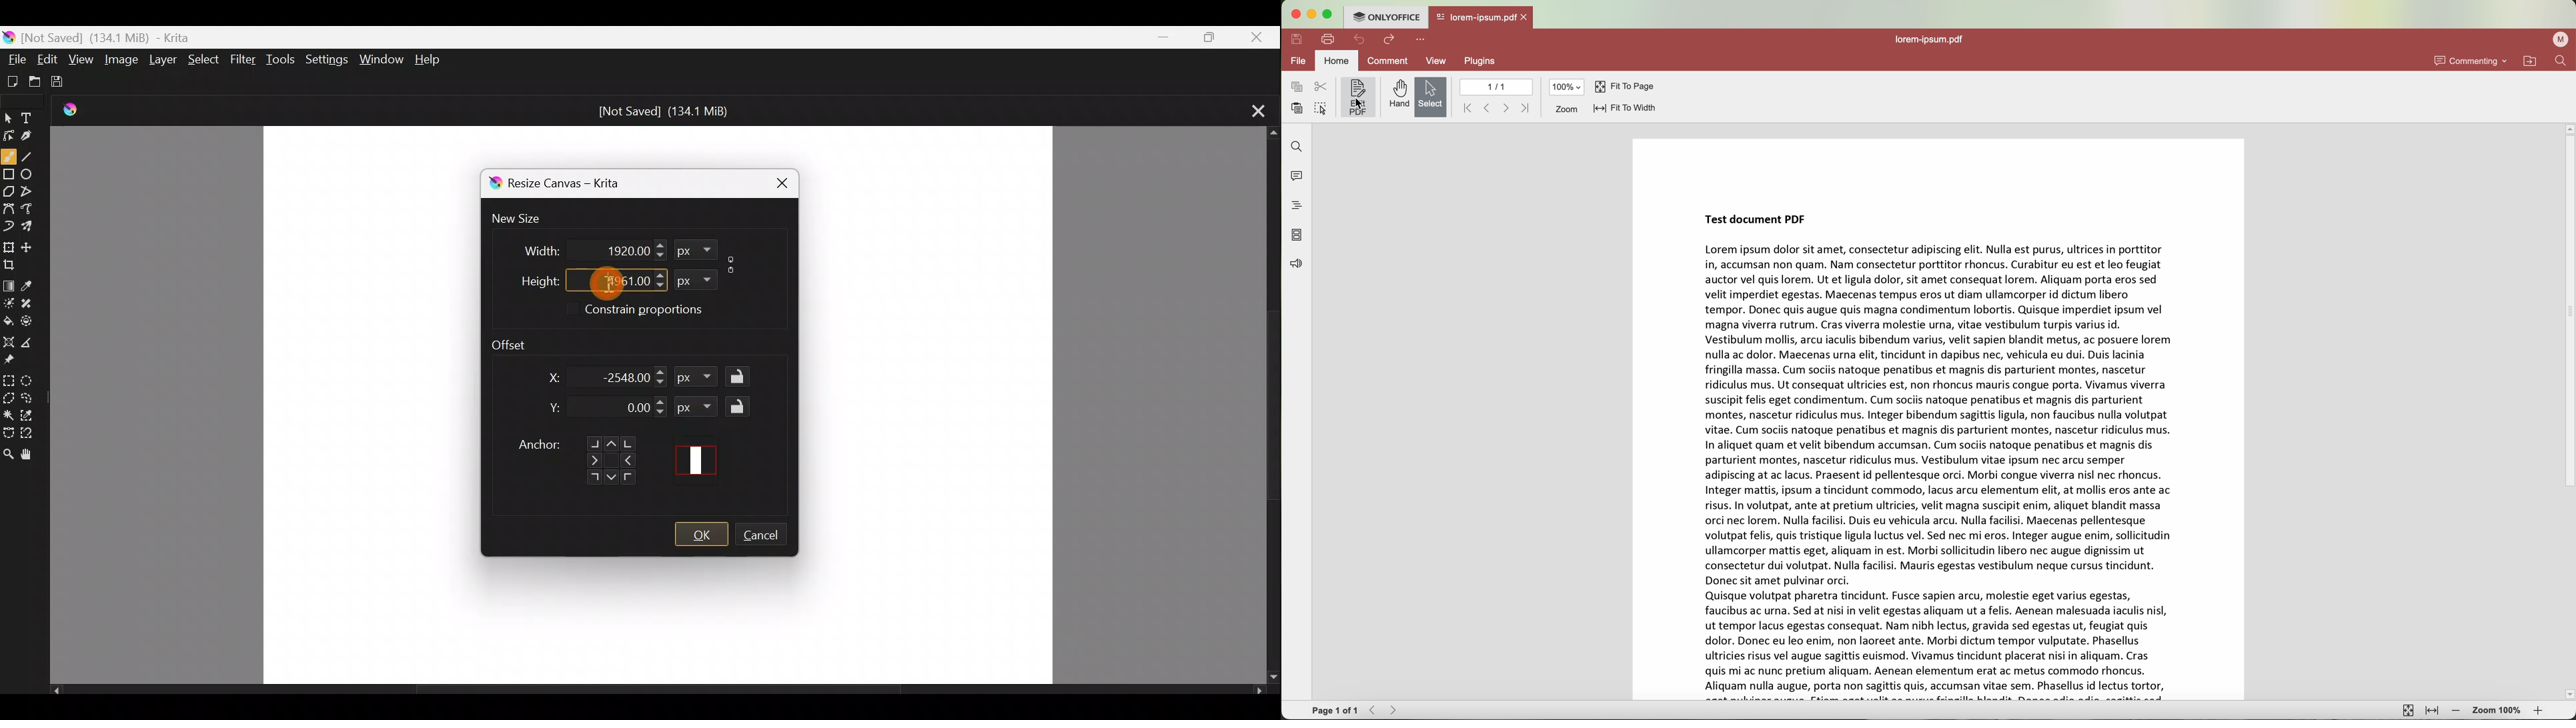 The image size is (2576, 728). What do you see at coordinates (1389, 40) in the screenshot?
I see `redo` at bounding box center [1389, 40].